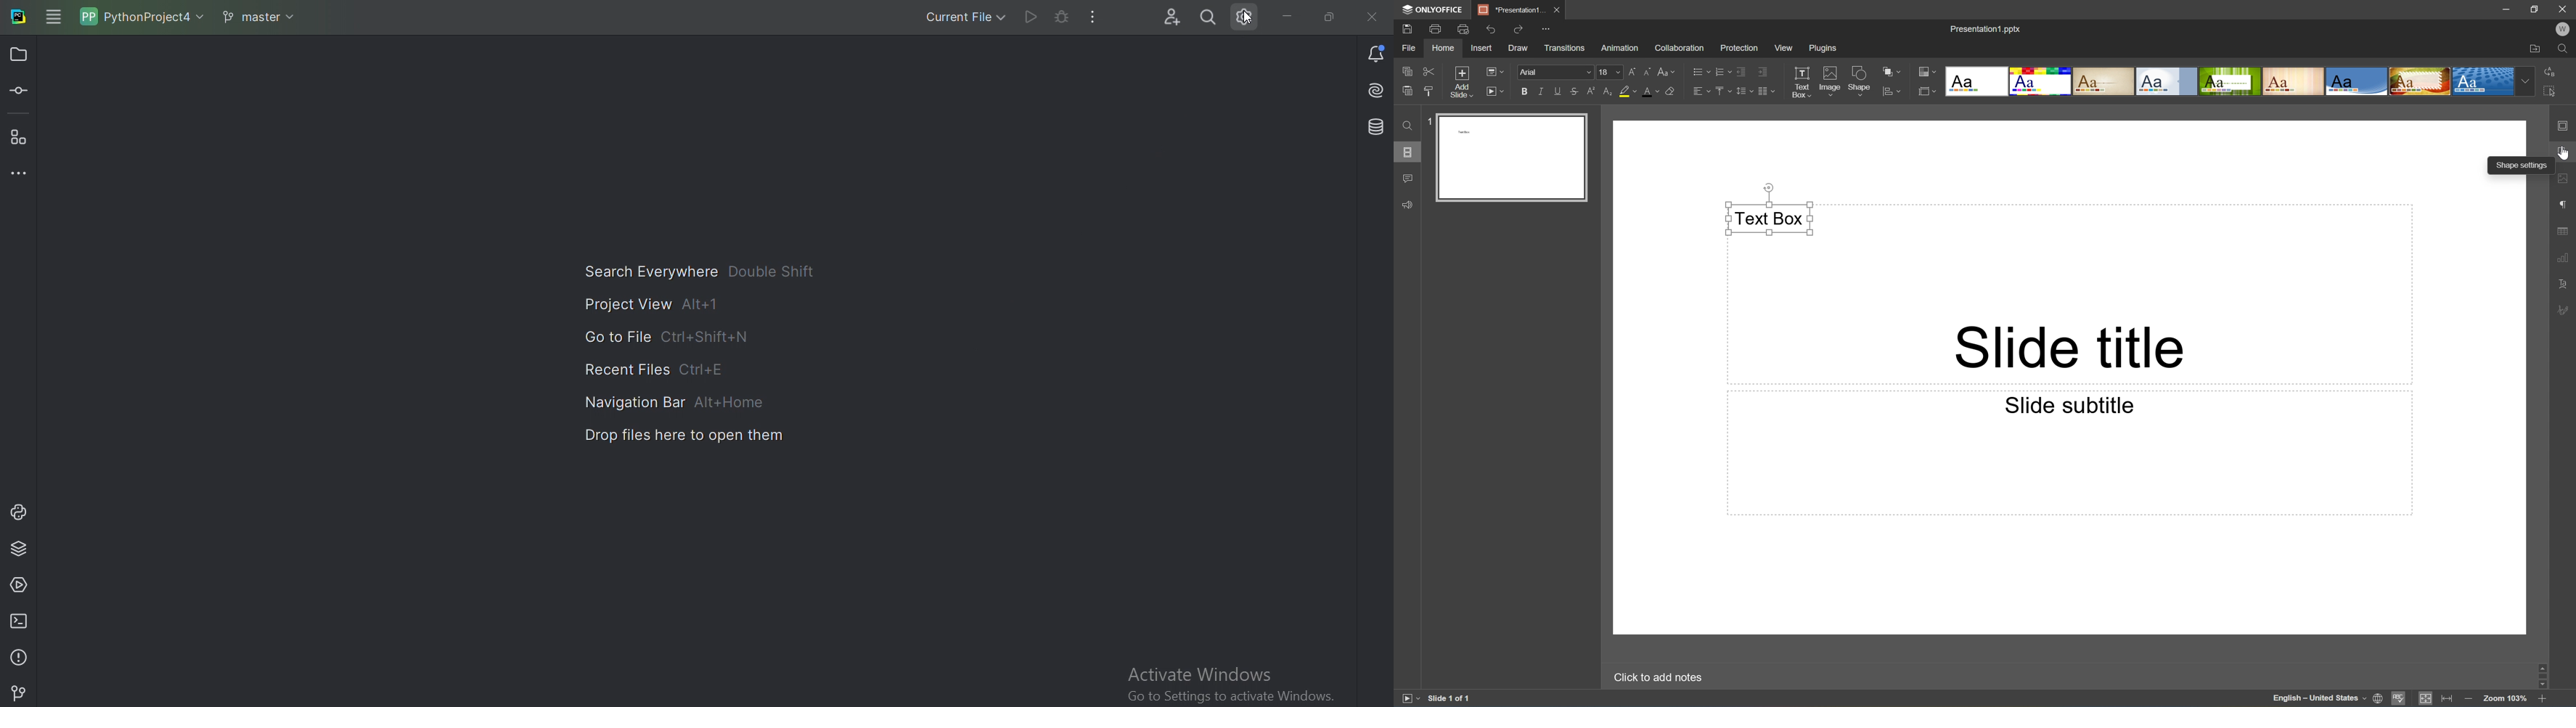 The height and width of the screenshot is (728, 2576). What do you see at coordinates (1987, 30) in the screenshot?
I see `Presentation1.pptx` at bounding box center [1987, 30].